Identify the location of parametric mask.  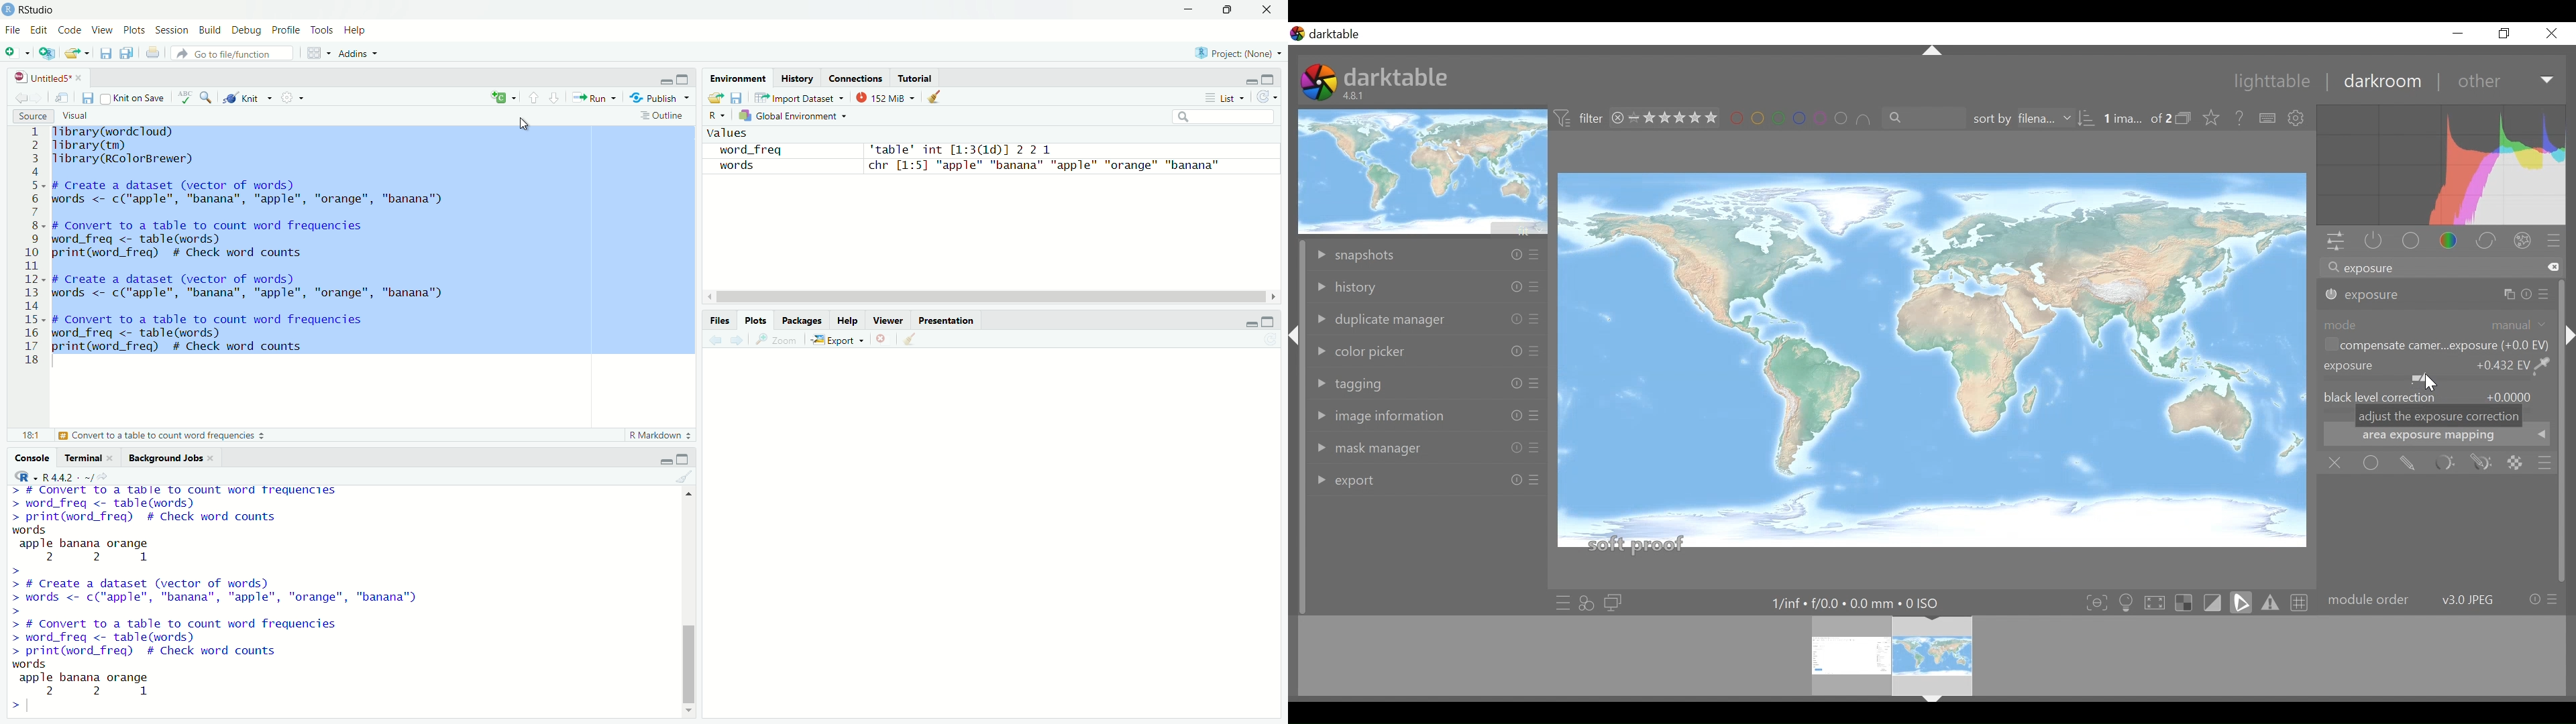
(2444, 463).